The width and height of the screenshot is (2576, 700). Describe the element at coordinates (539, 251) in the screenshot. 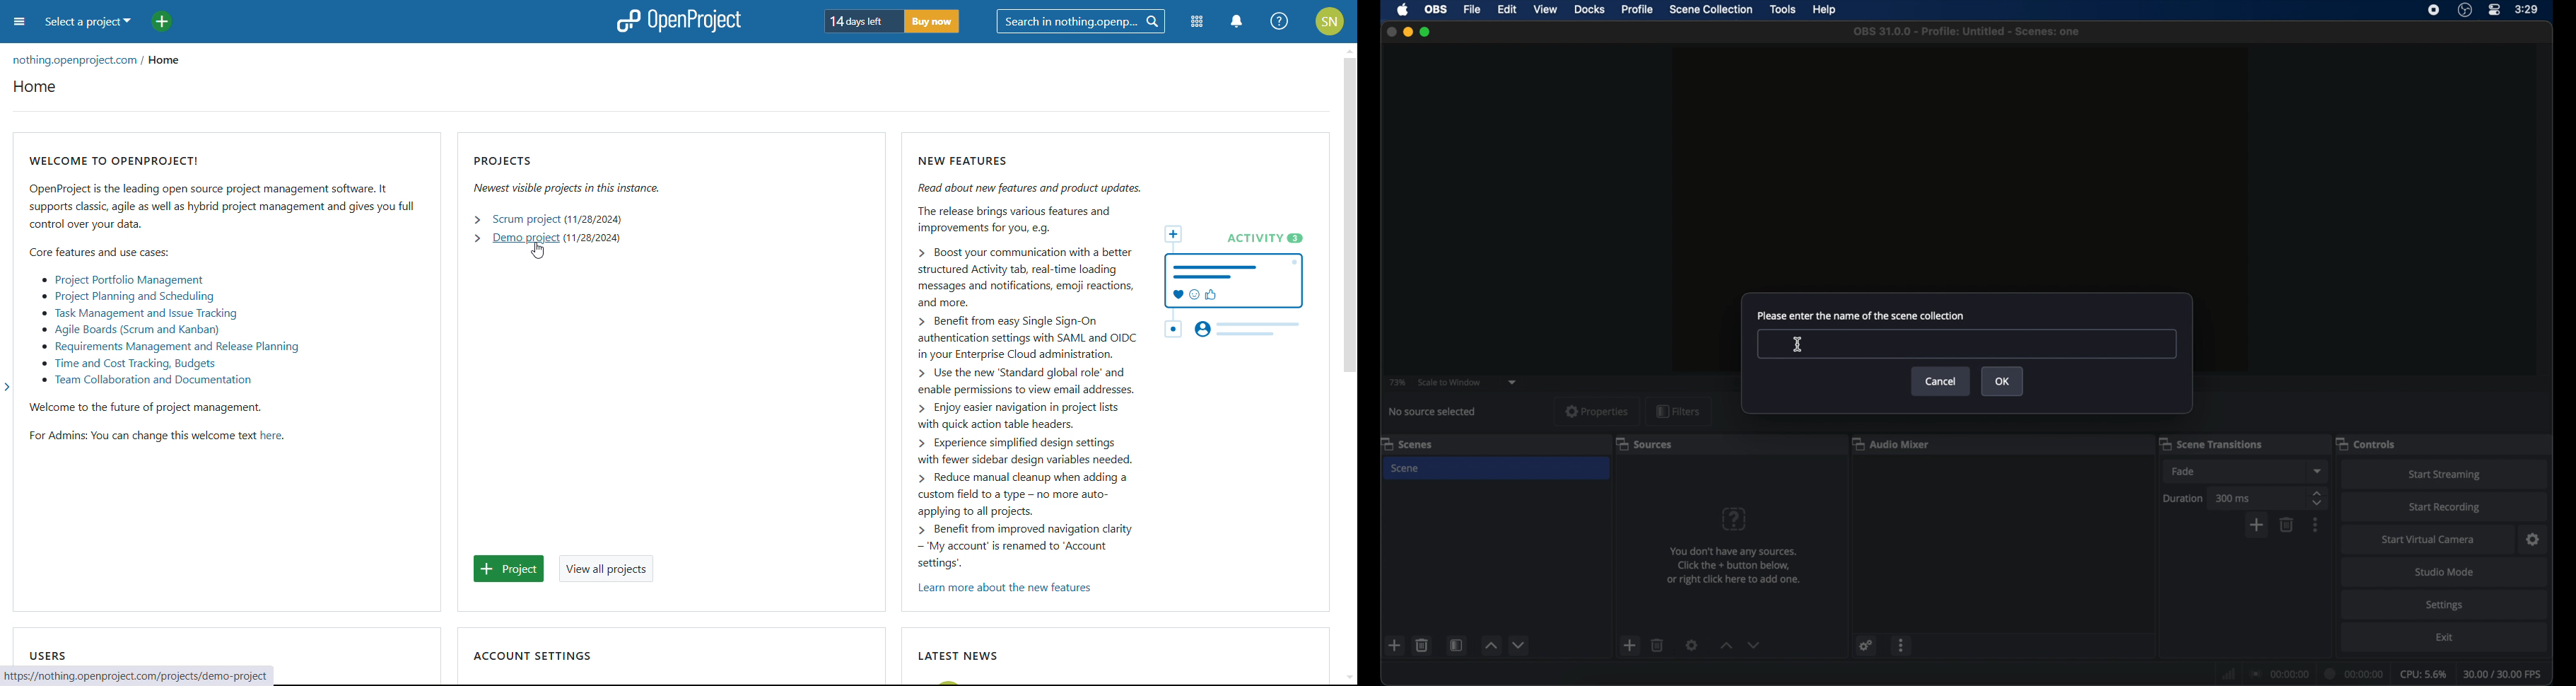

I see `cursor` at that location.